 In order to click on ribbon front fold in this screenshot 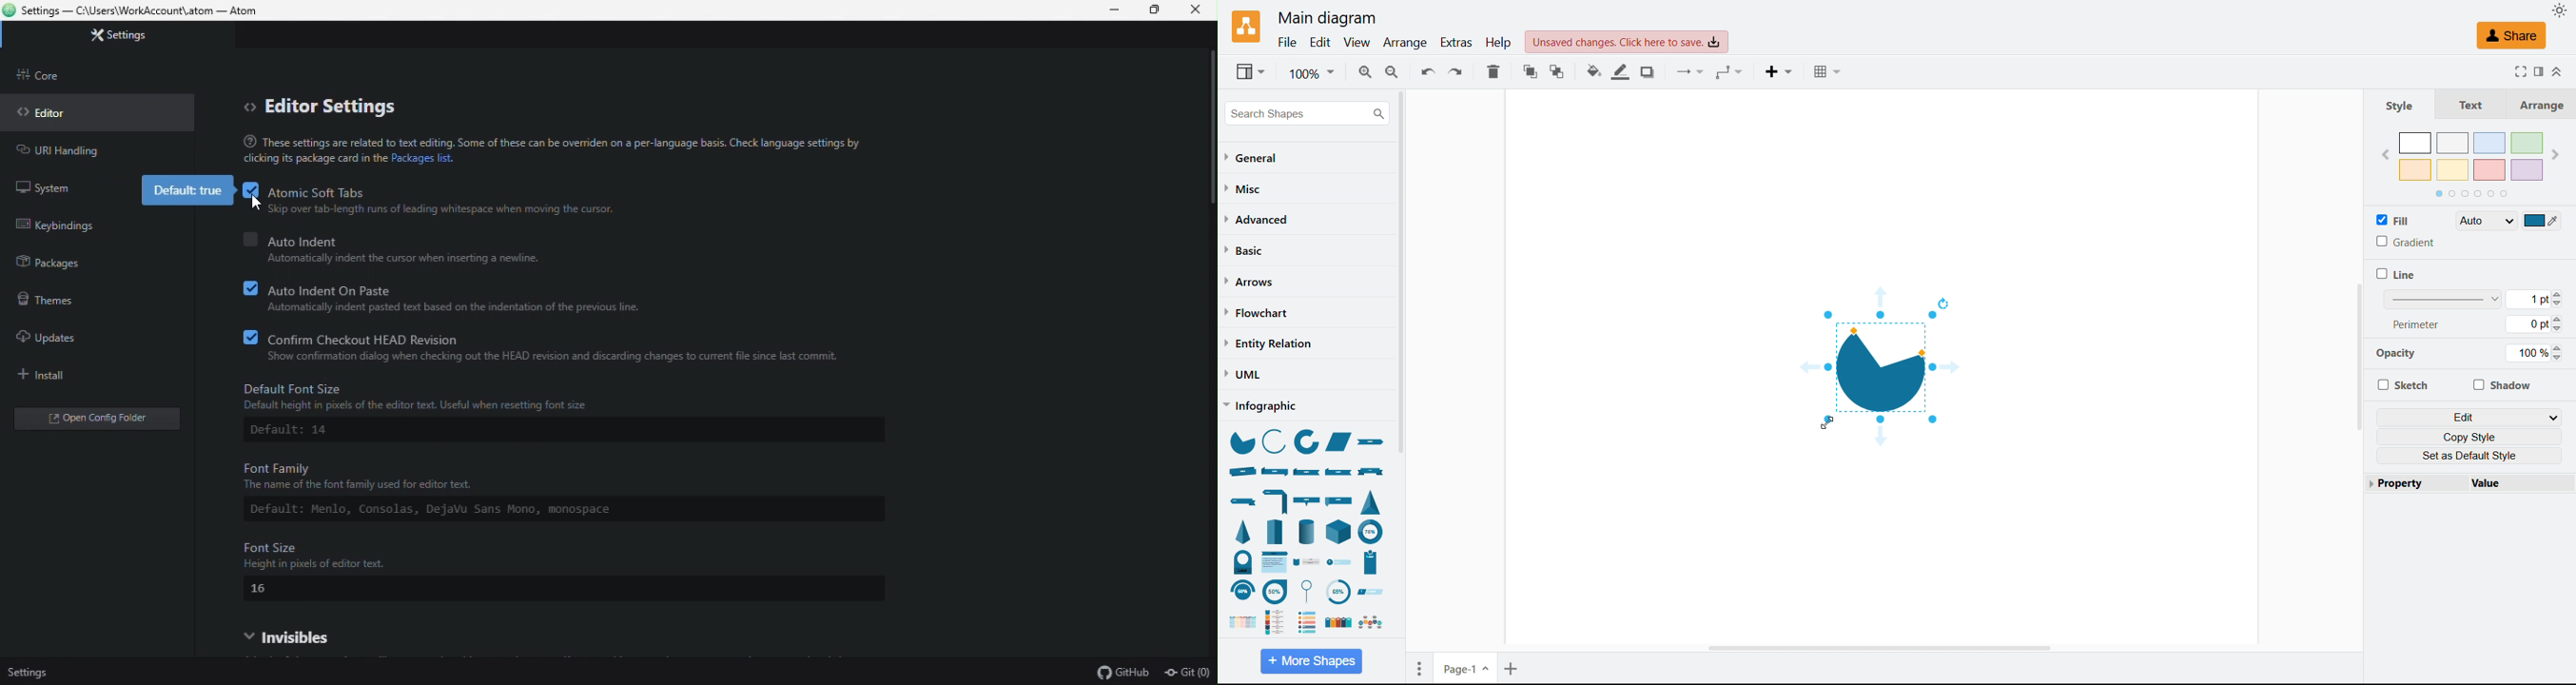, I will do `click(1307, 472)`.